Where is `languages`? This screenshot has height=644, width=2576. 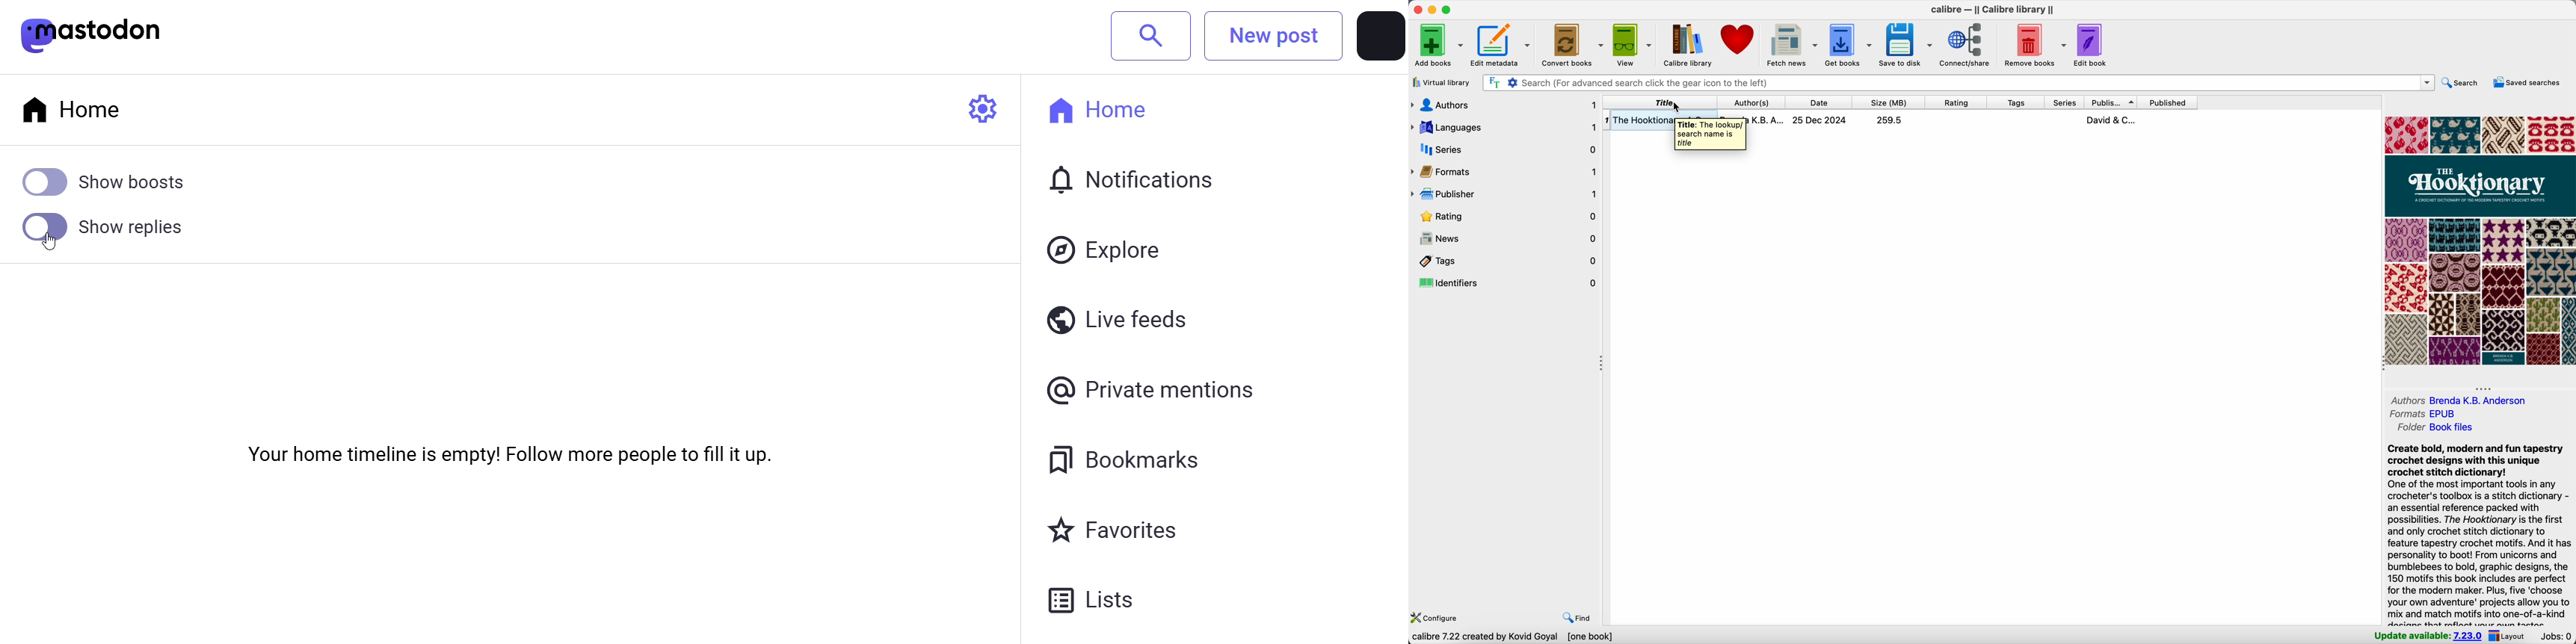
languages is located at coordinates (1504, 128).